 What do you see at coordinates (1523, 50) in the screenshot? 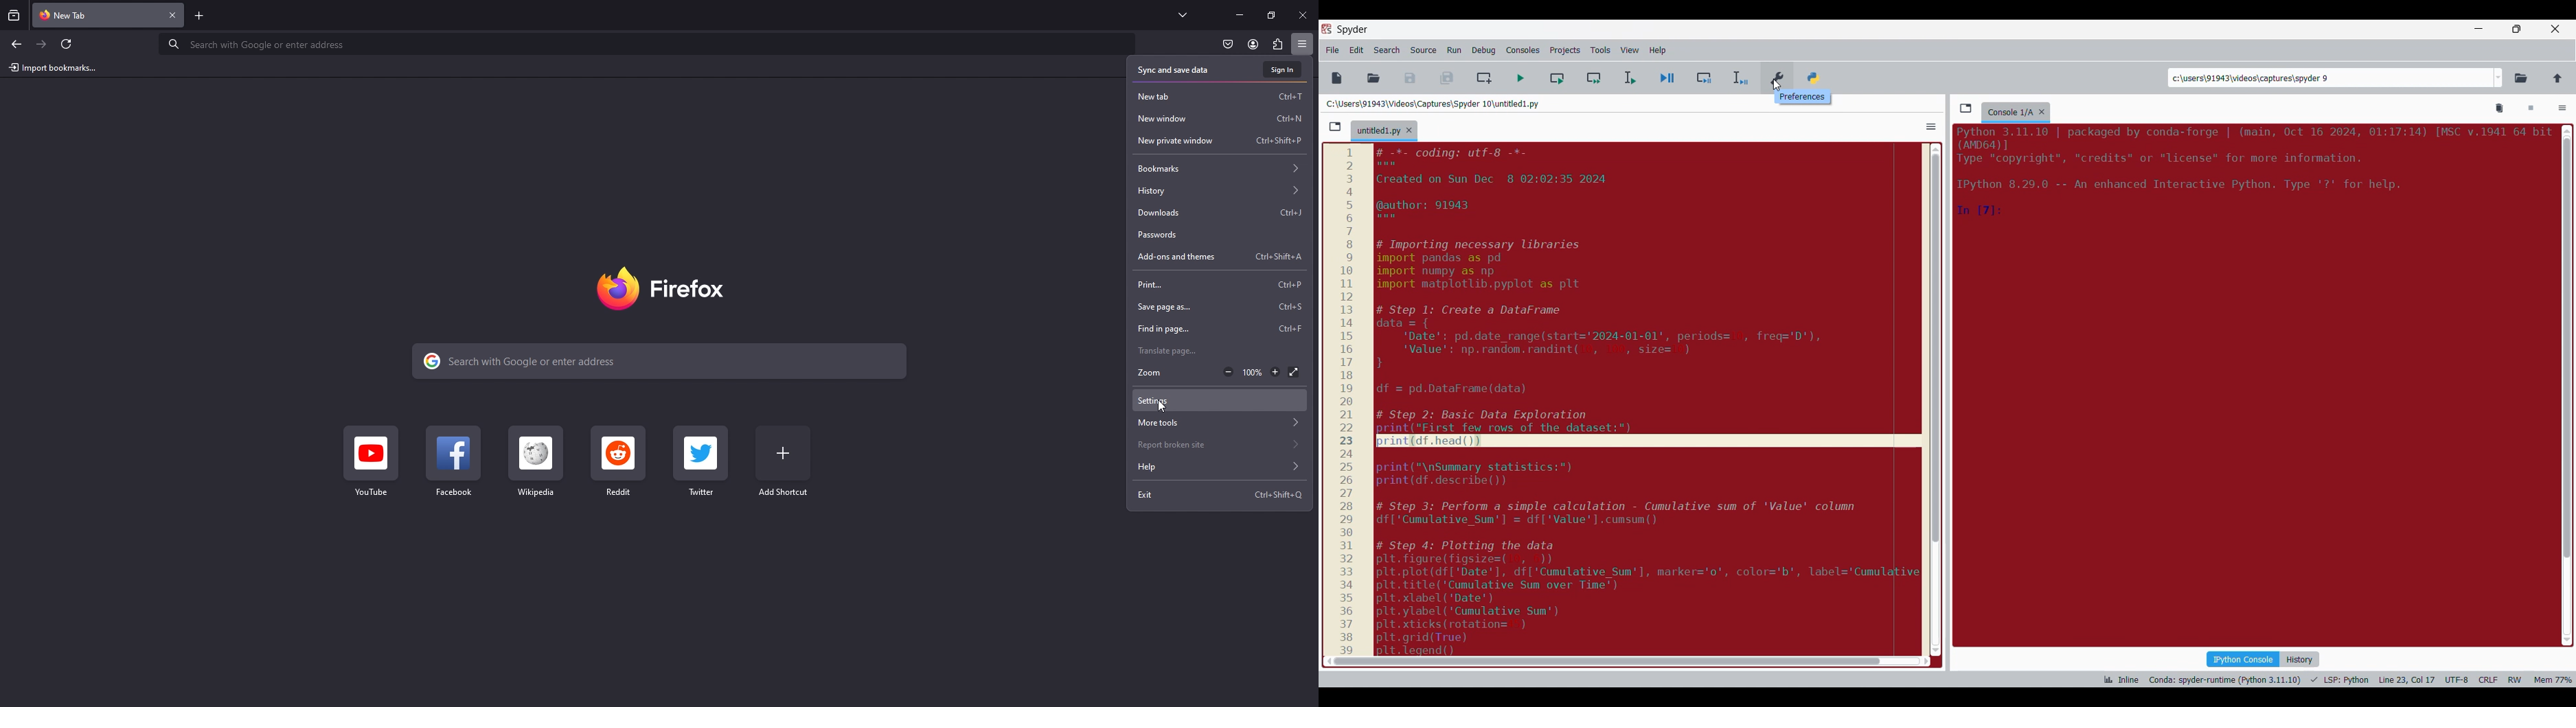
I see `Consoles menu` at bounding box center [1523, 50].